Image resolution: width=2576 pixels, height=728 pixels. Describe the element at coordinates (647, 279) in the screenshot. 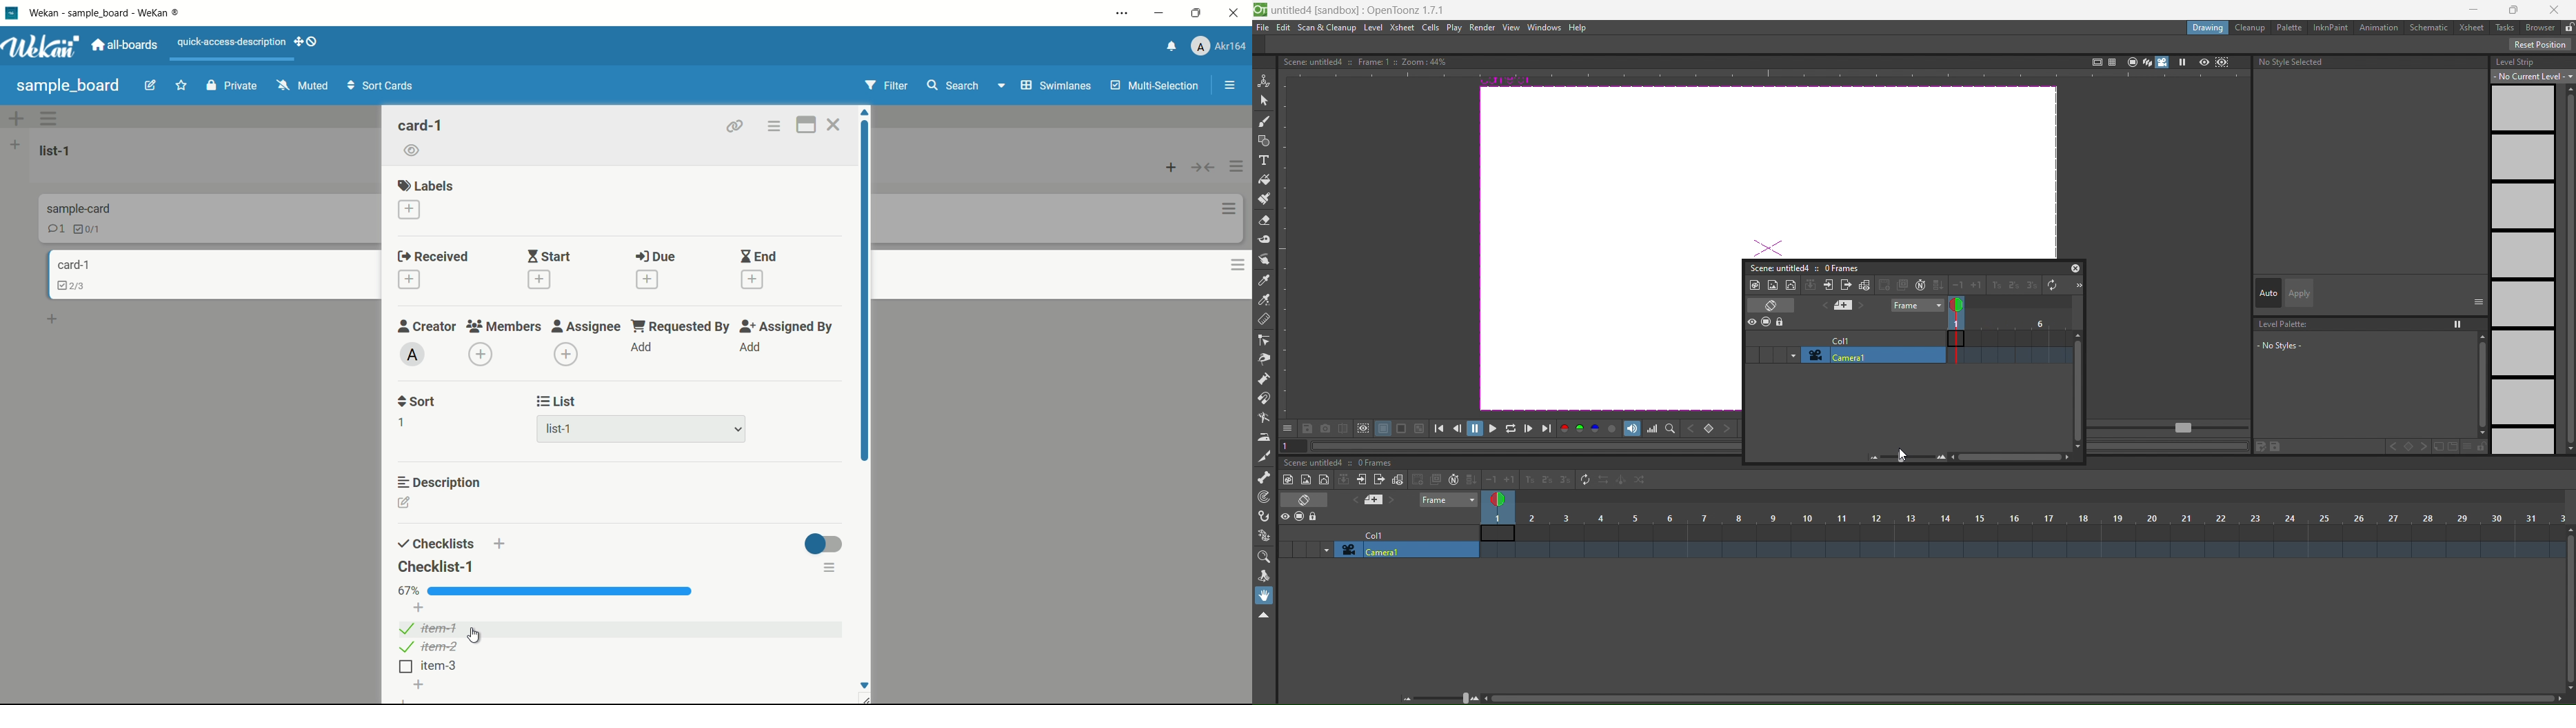

I see `add date` at that location.